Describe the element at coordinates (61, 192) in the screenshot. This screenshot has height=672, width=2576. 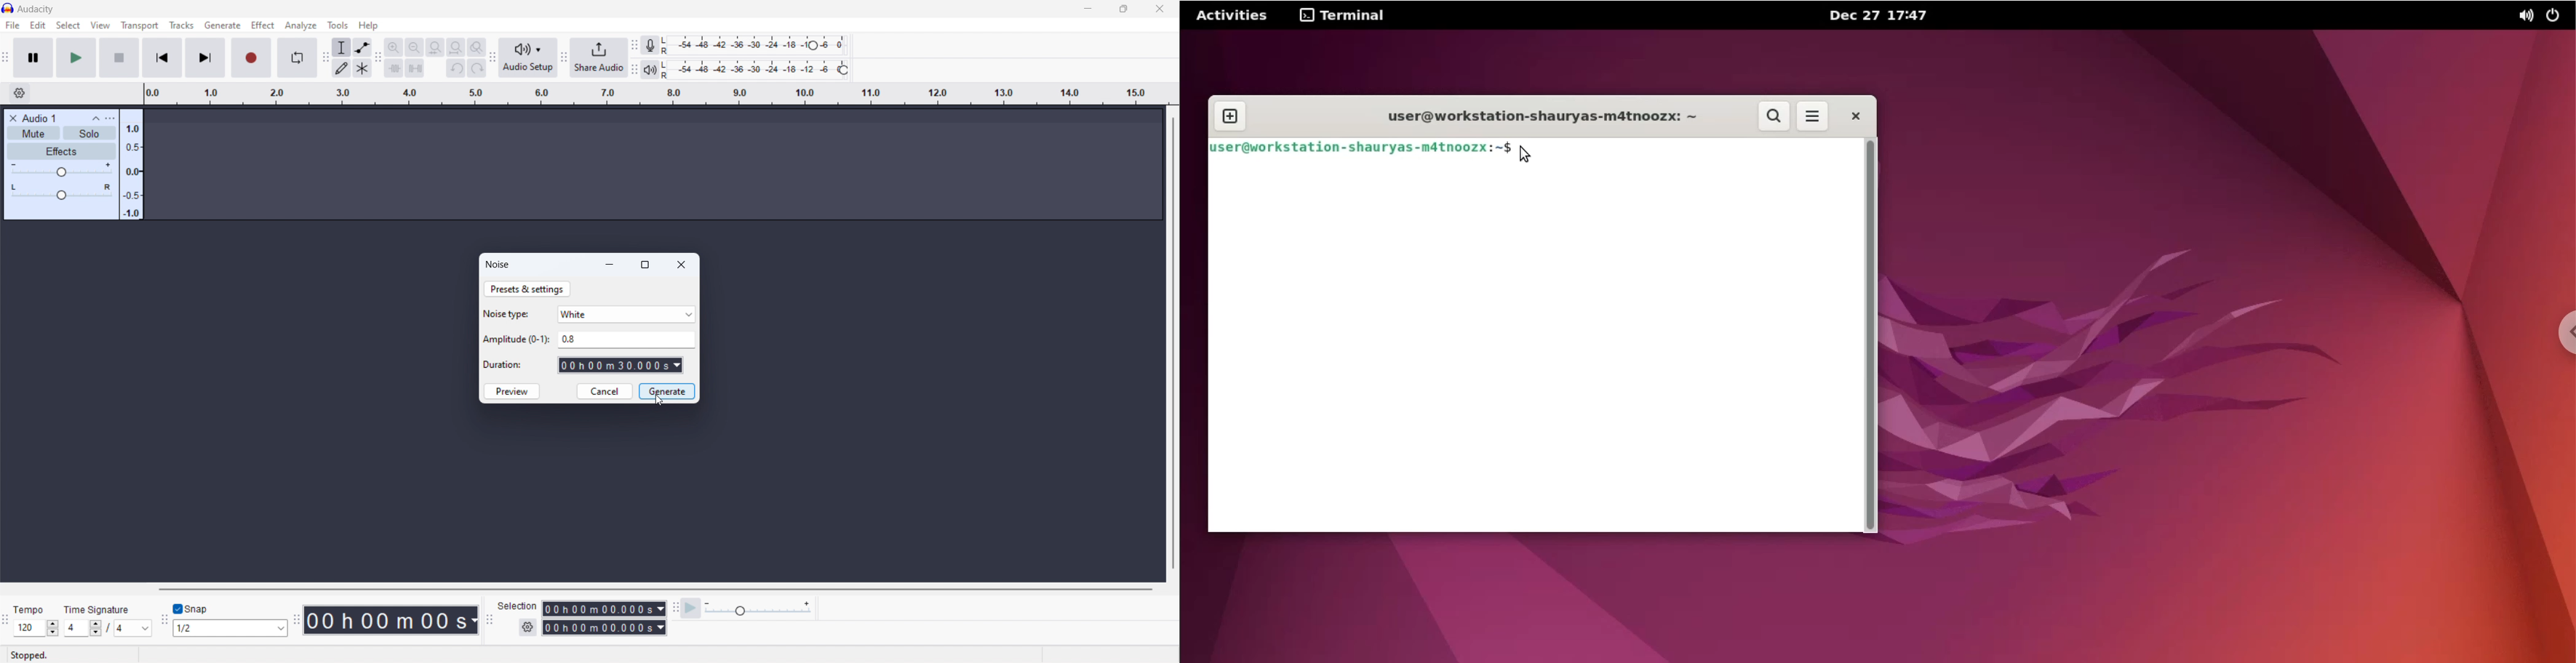
I see `pan: center` at that location.